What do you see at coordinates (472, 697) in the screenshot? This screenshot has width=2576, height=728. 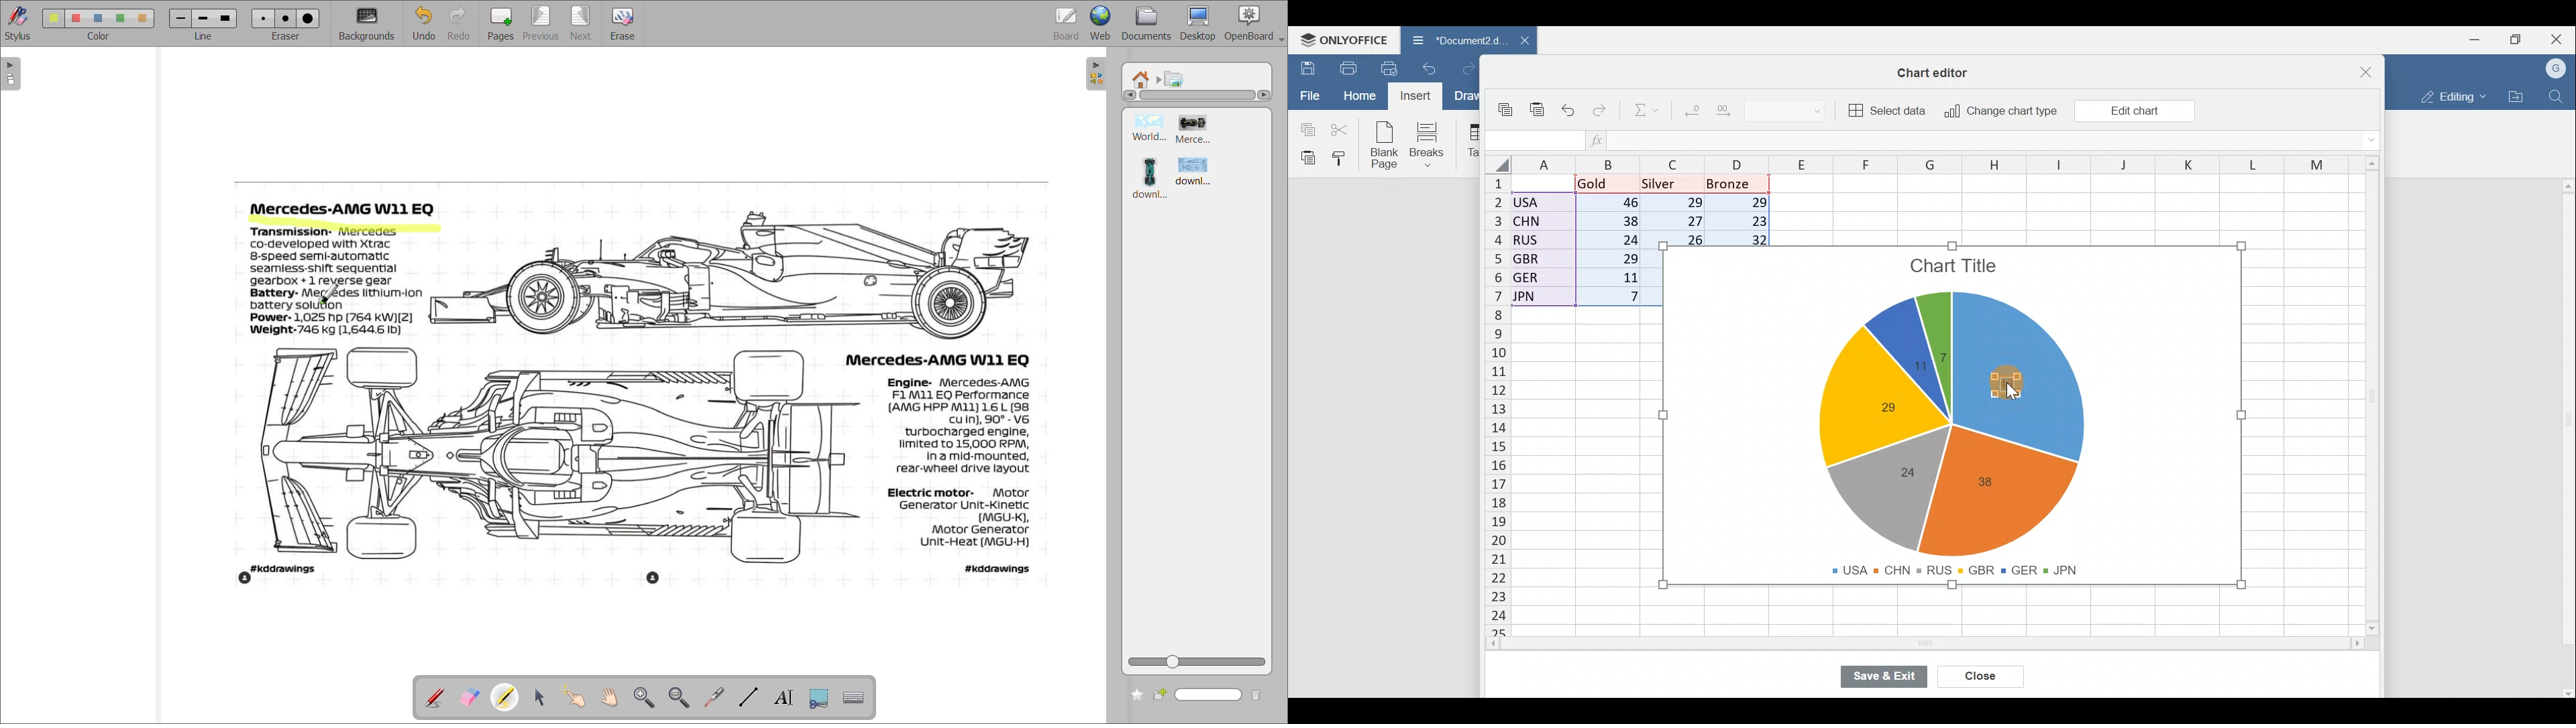 I see `erase annotation` at bounding box center [472, 697].